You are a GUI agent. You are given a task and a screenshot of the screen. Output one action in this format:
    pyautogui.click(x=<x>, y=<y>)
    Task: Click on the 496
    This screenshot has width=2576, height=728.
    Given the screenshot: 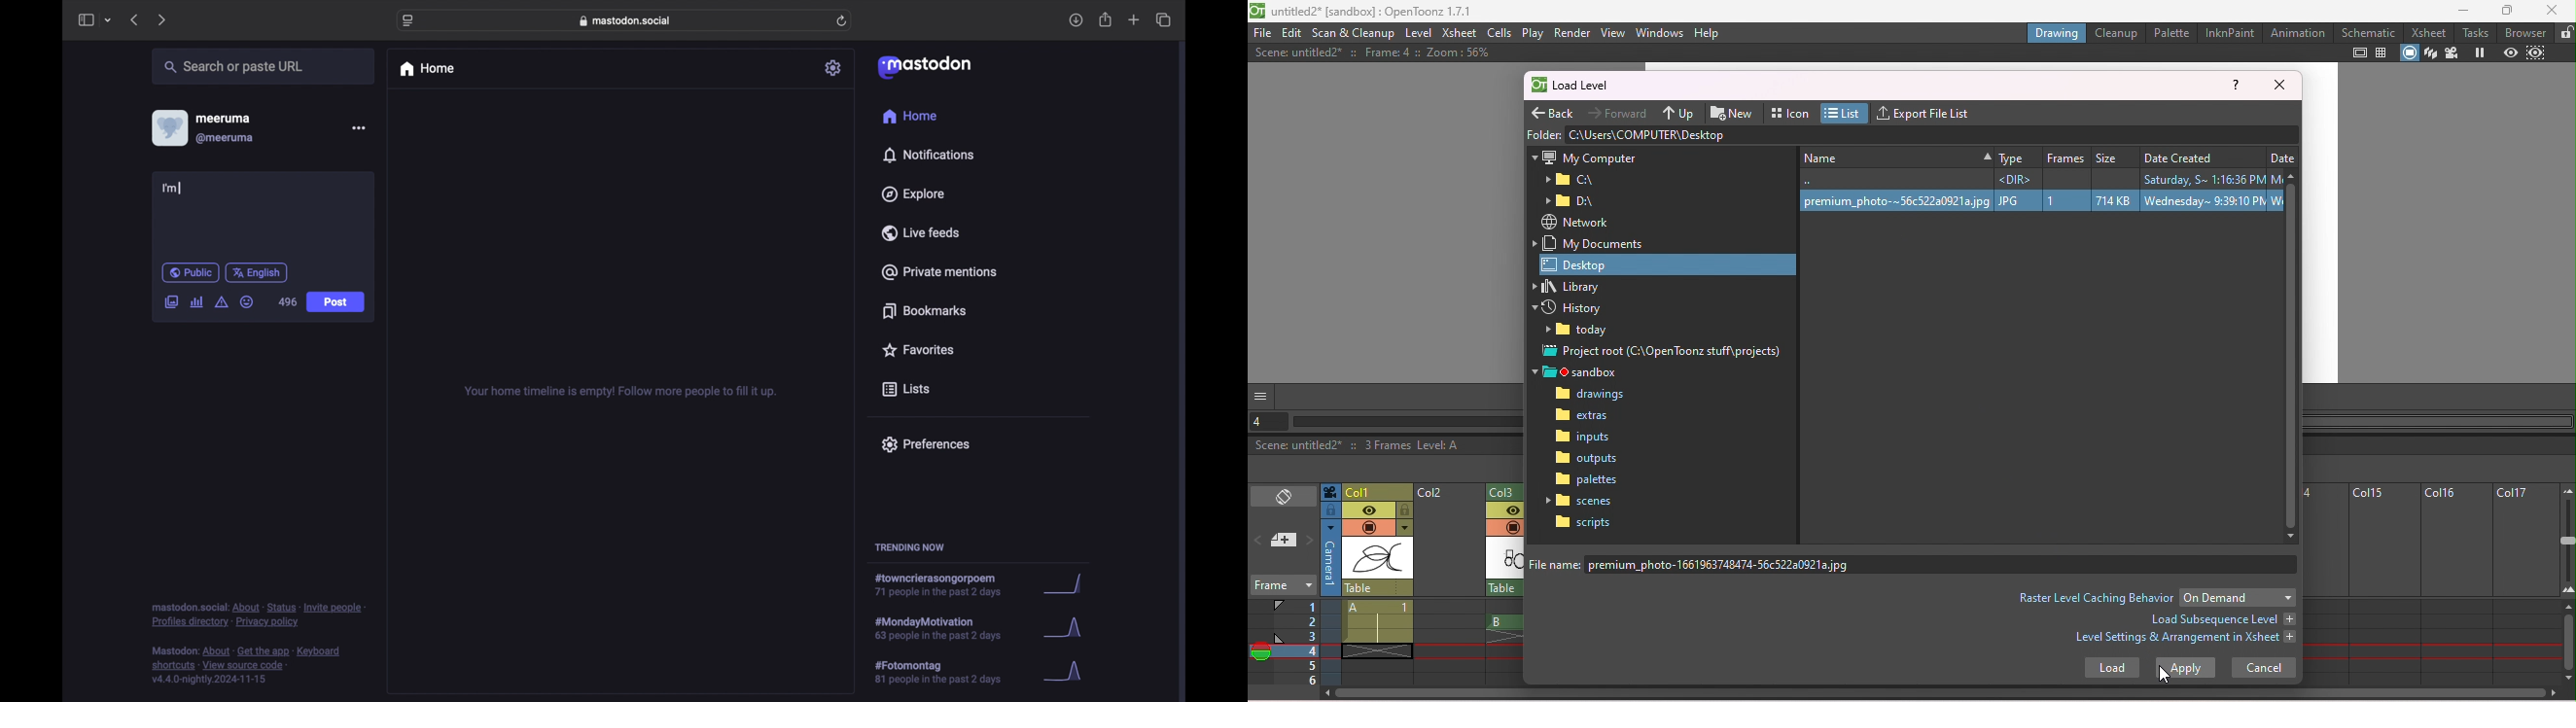 What is the action you would take?
    pyautogui.click(x=287, y=302)
    